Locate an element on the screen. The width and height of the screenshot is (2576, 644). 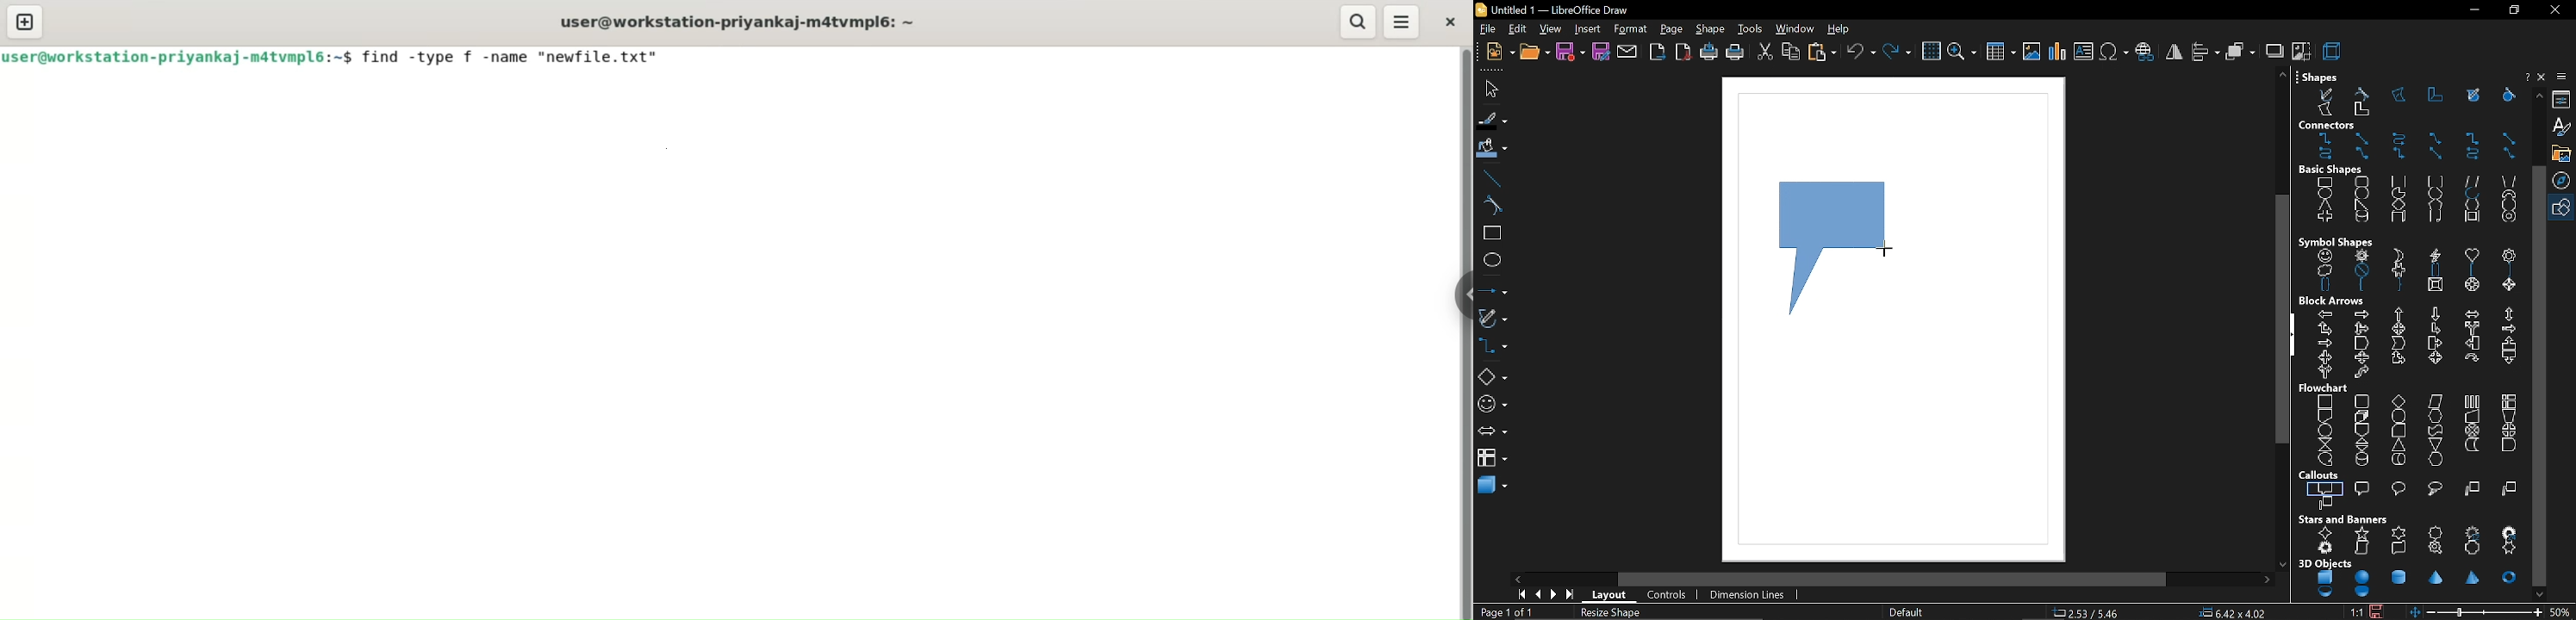
arrange is located at coordinates (2240, 52).